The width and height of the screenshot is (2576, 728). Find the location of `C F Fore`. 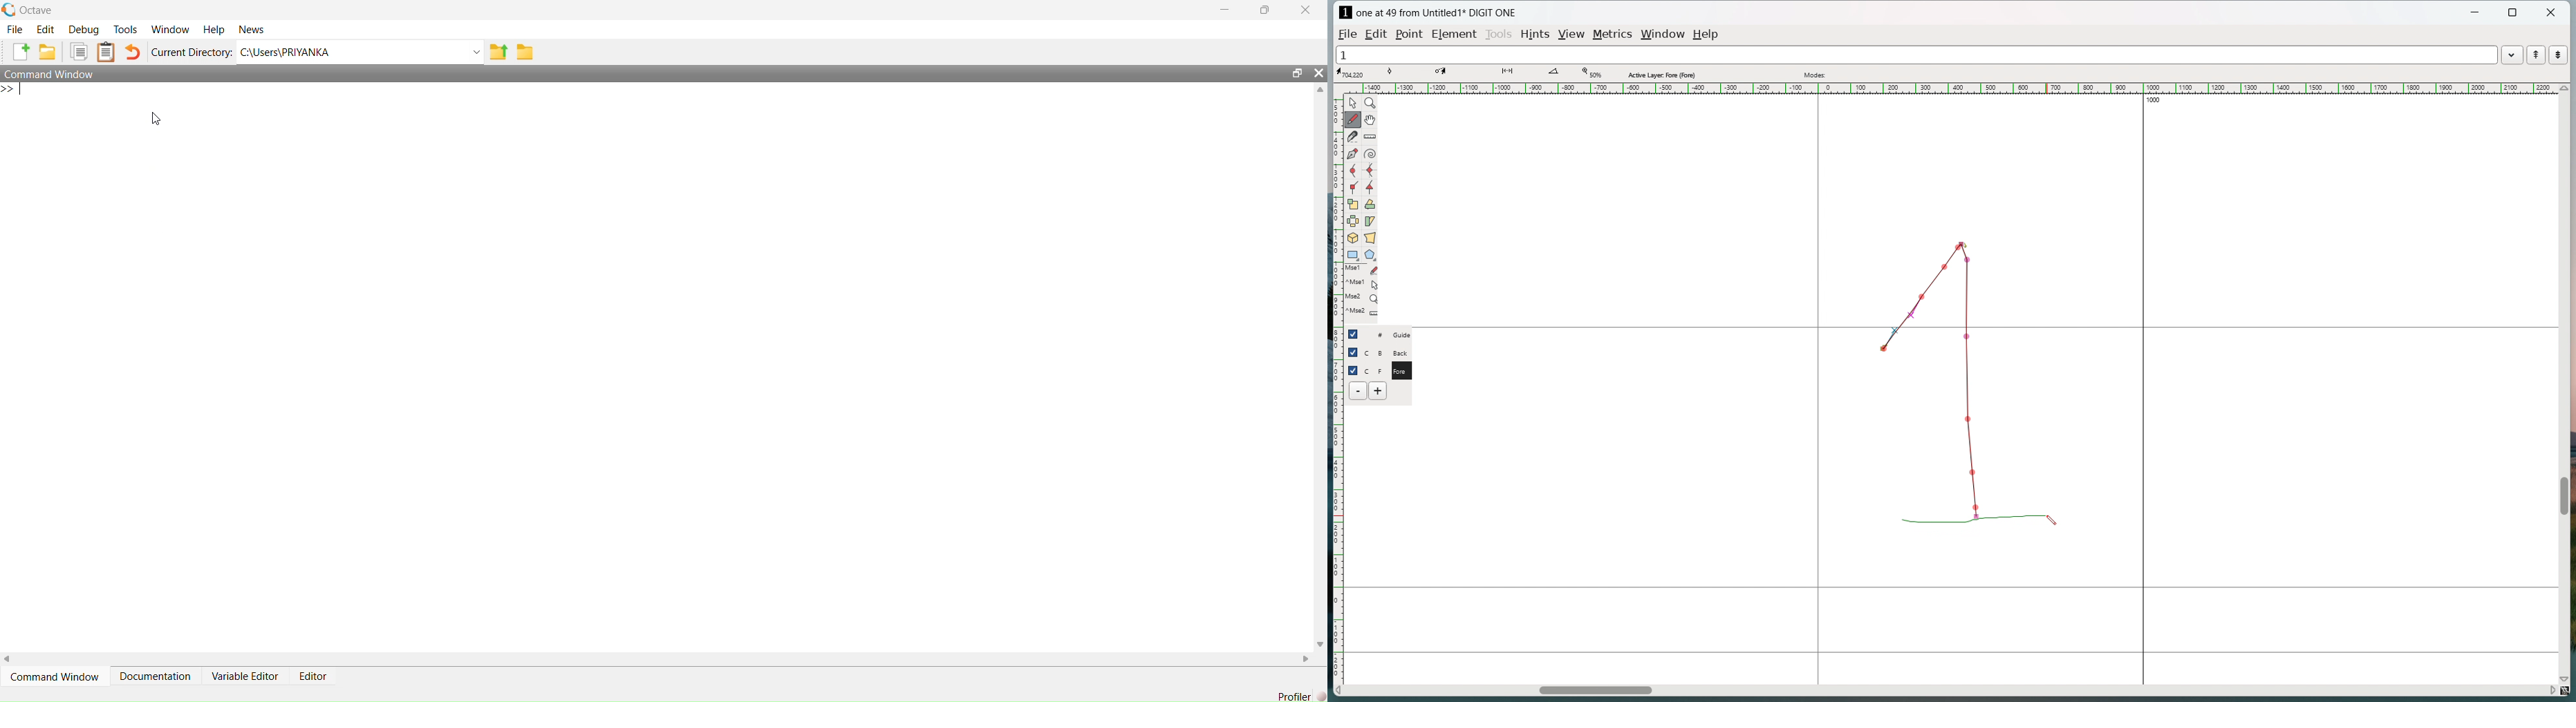

C F Fore is located at coordinates (1389, 370).